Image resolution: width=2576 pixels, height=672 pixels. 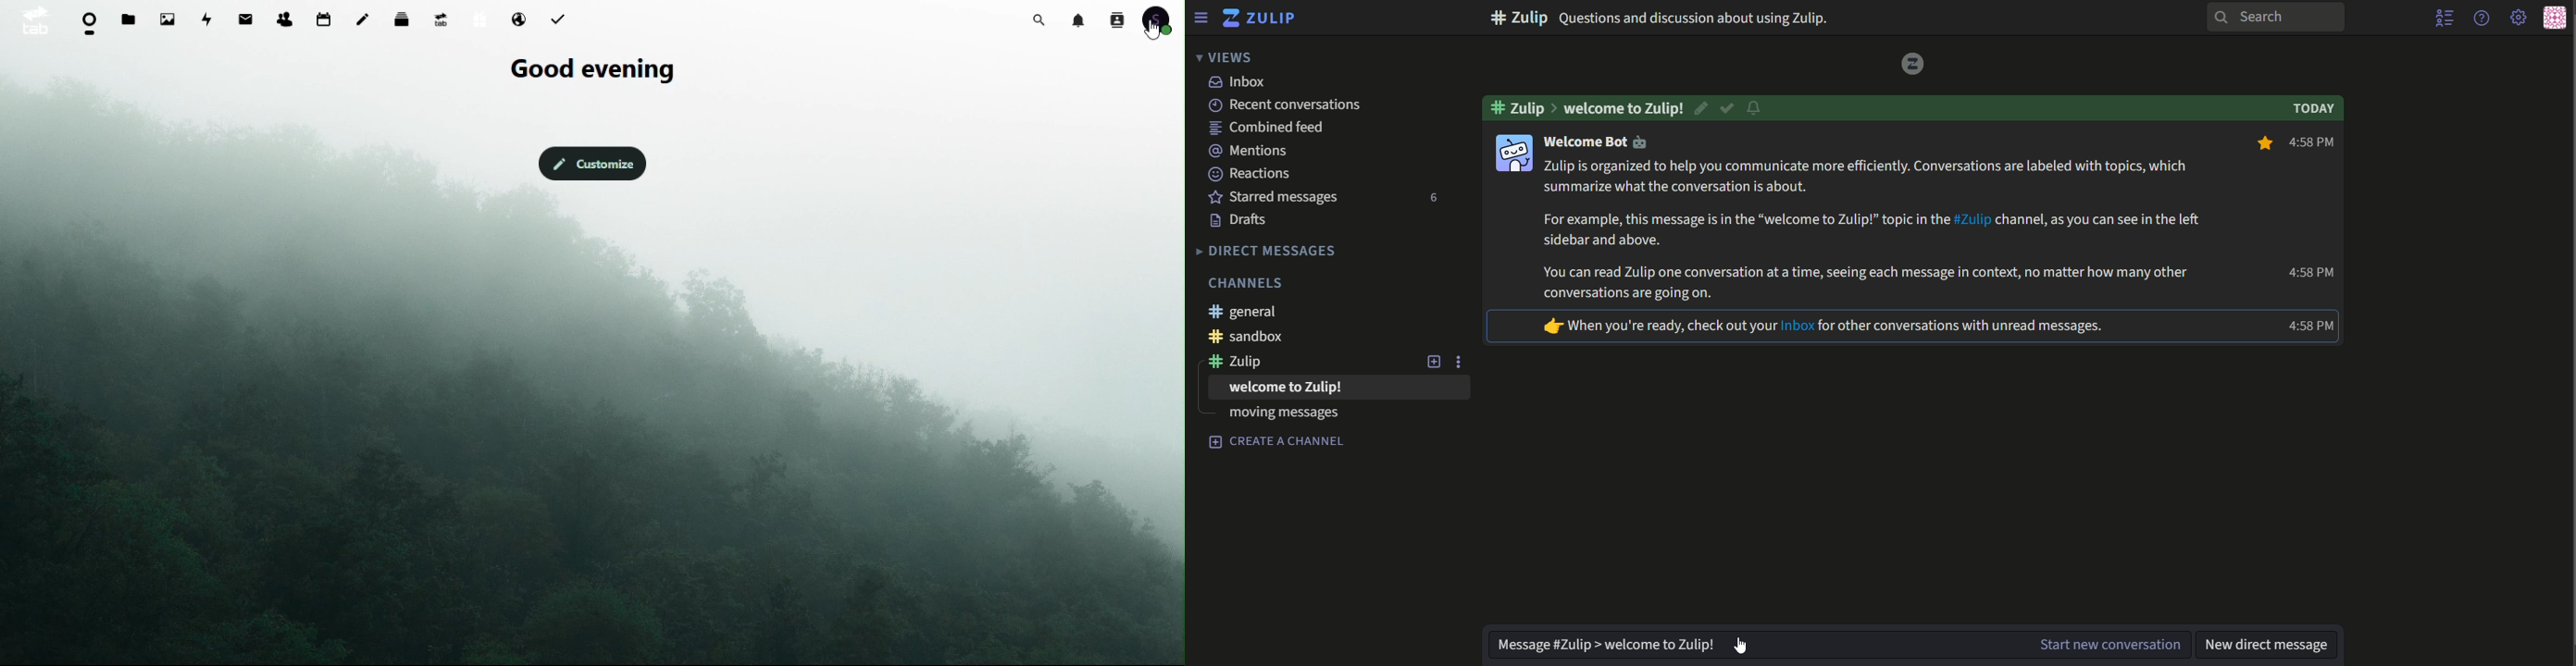 I want to click on text, so click(x=1624, y=107).